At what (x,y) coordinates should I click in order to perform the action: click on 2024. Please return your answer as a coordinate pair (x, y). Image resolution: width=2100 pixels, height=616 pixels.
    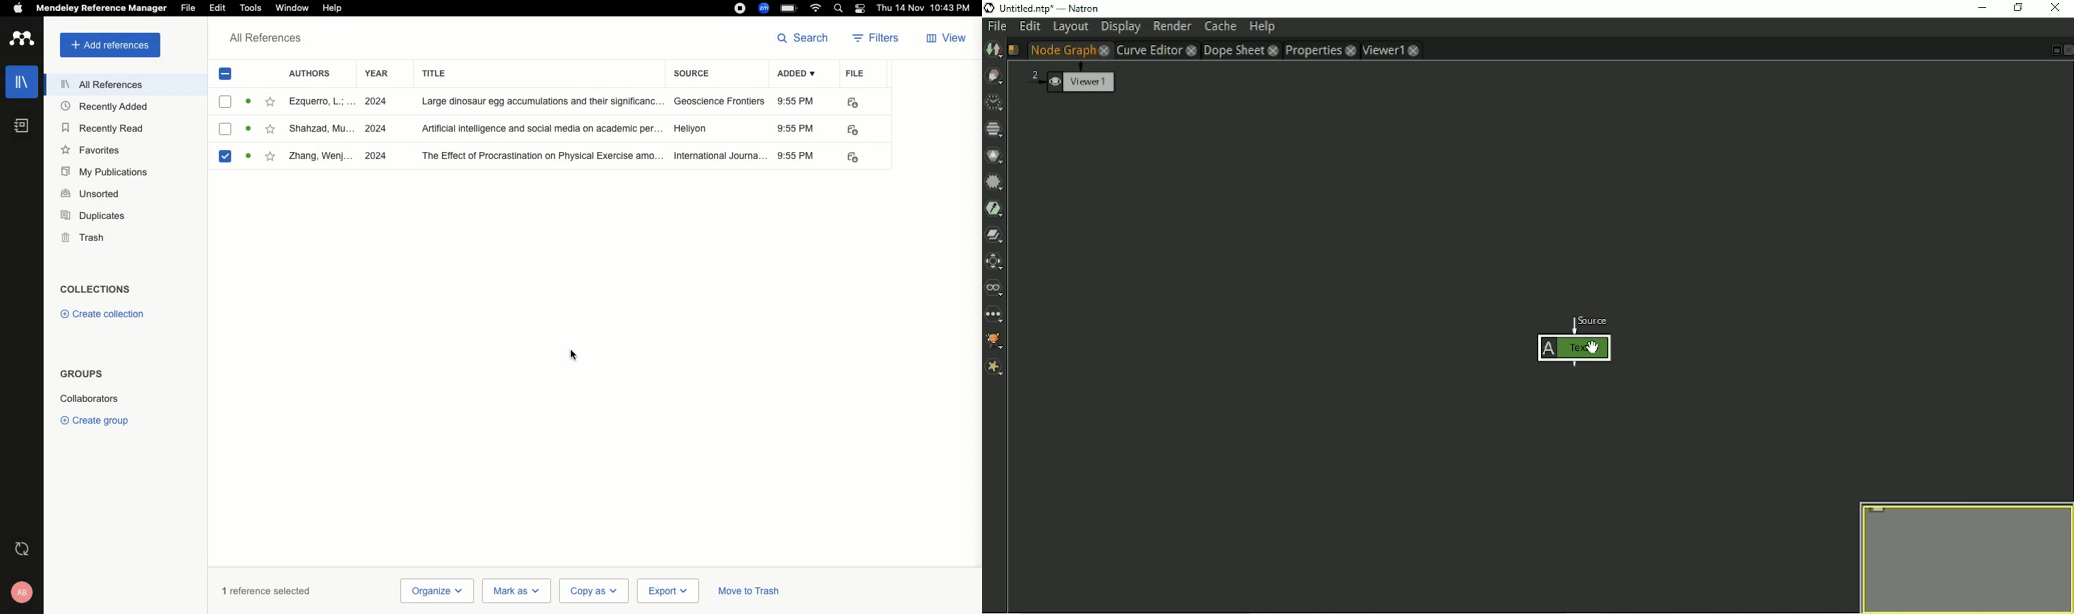
    Looking at the image, I should click on (375, 129).